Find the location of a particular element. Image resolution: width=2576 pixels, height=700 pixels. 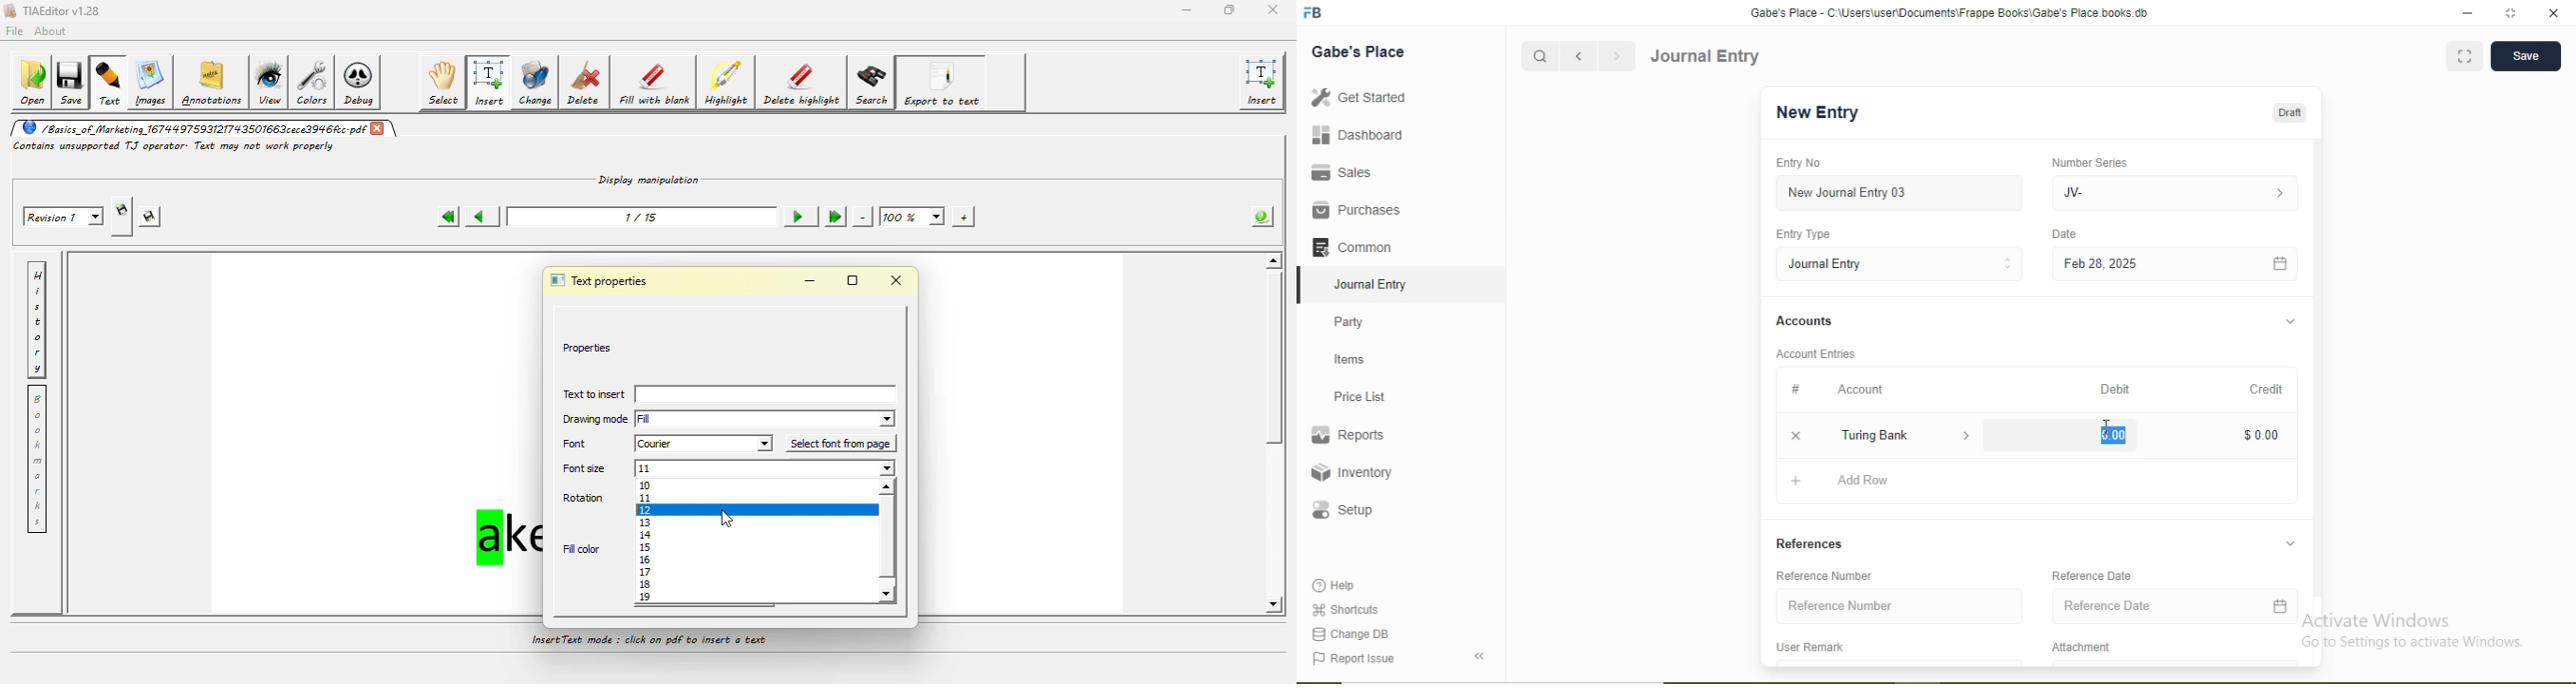

Stepper Buttons is located at coordinates (2008, 264).